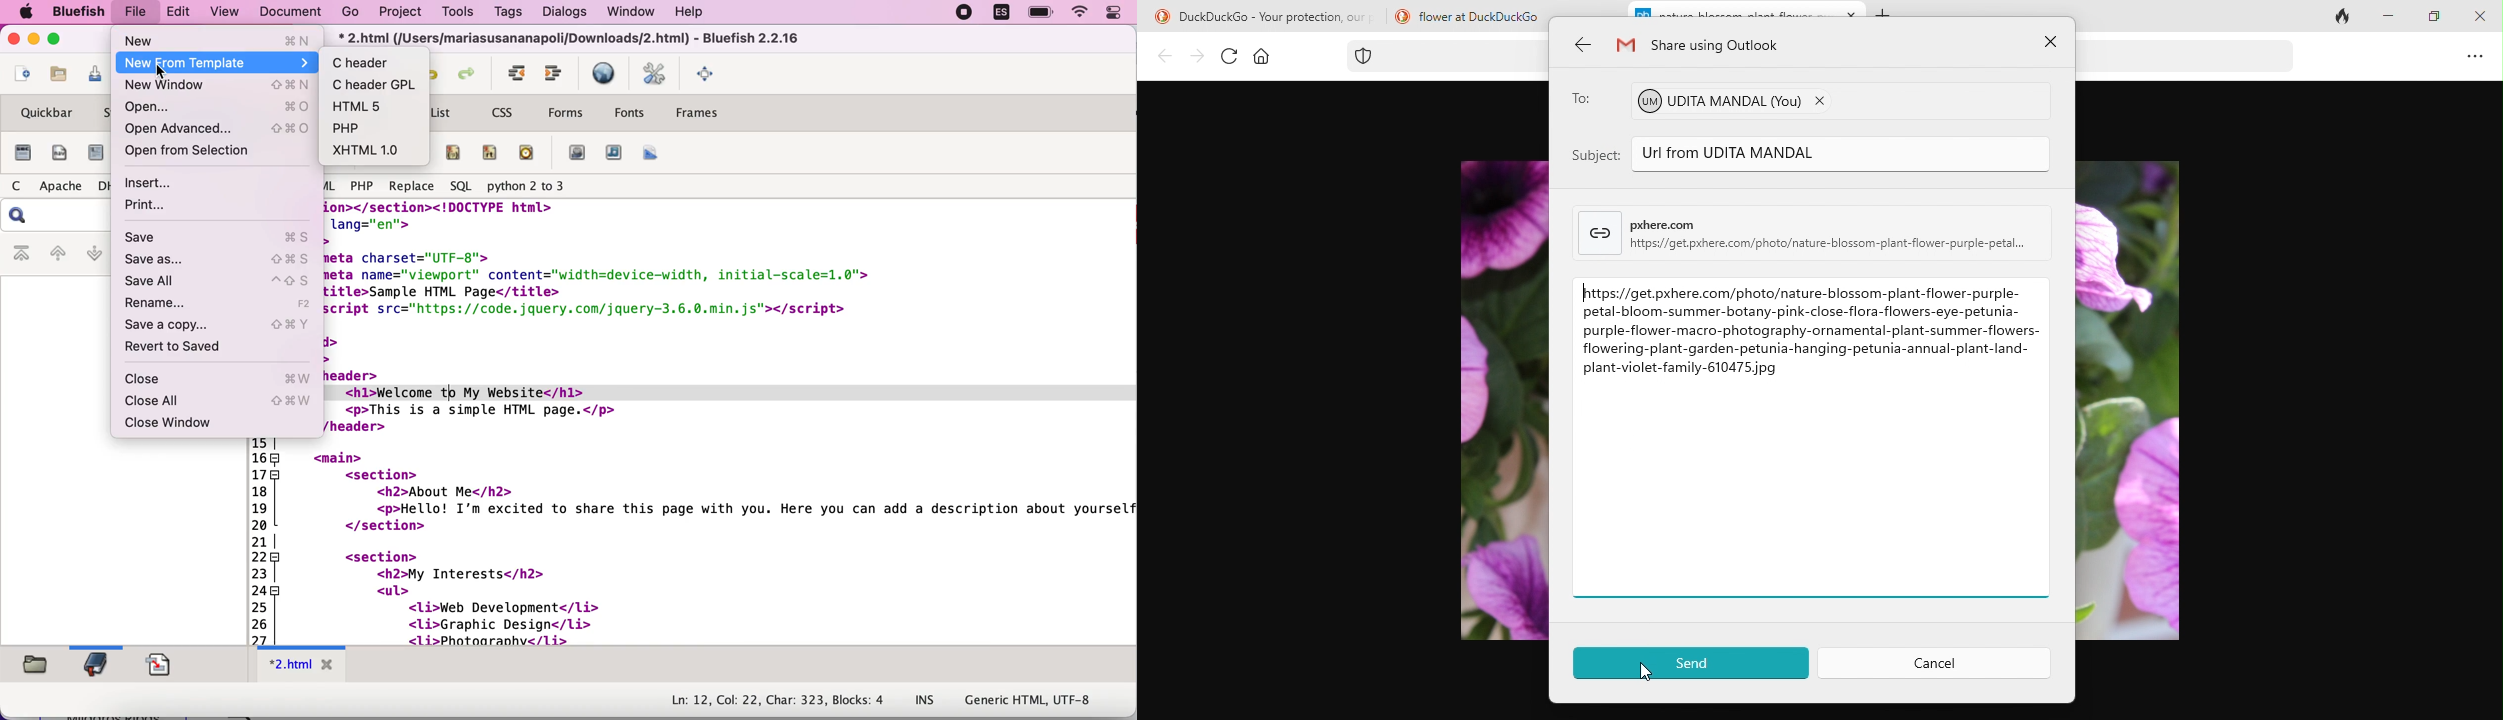 The height and width of the screenshot is (728, 2520). I want to click on PHP, so click(363, 186).